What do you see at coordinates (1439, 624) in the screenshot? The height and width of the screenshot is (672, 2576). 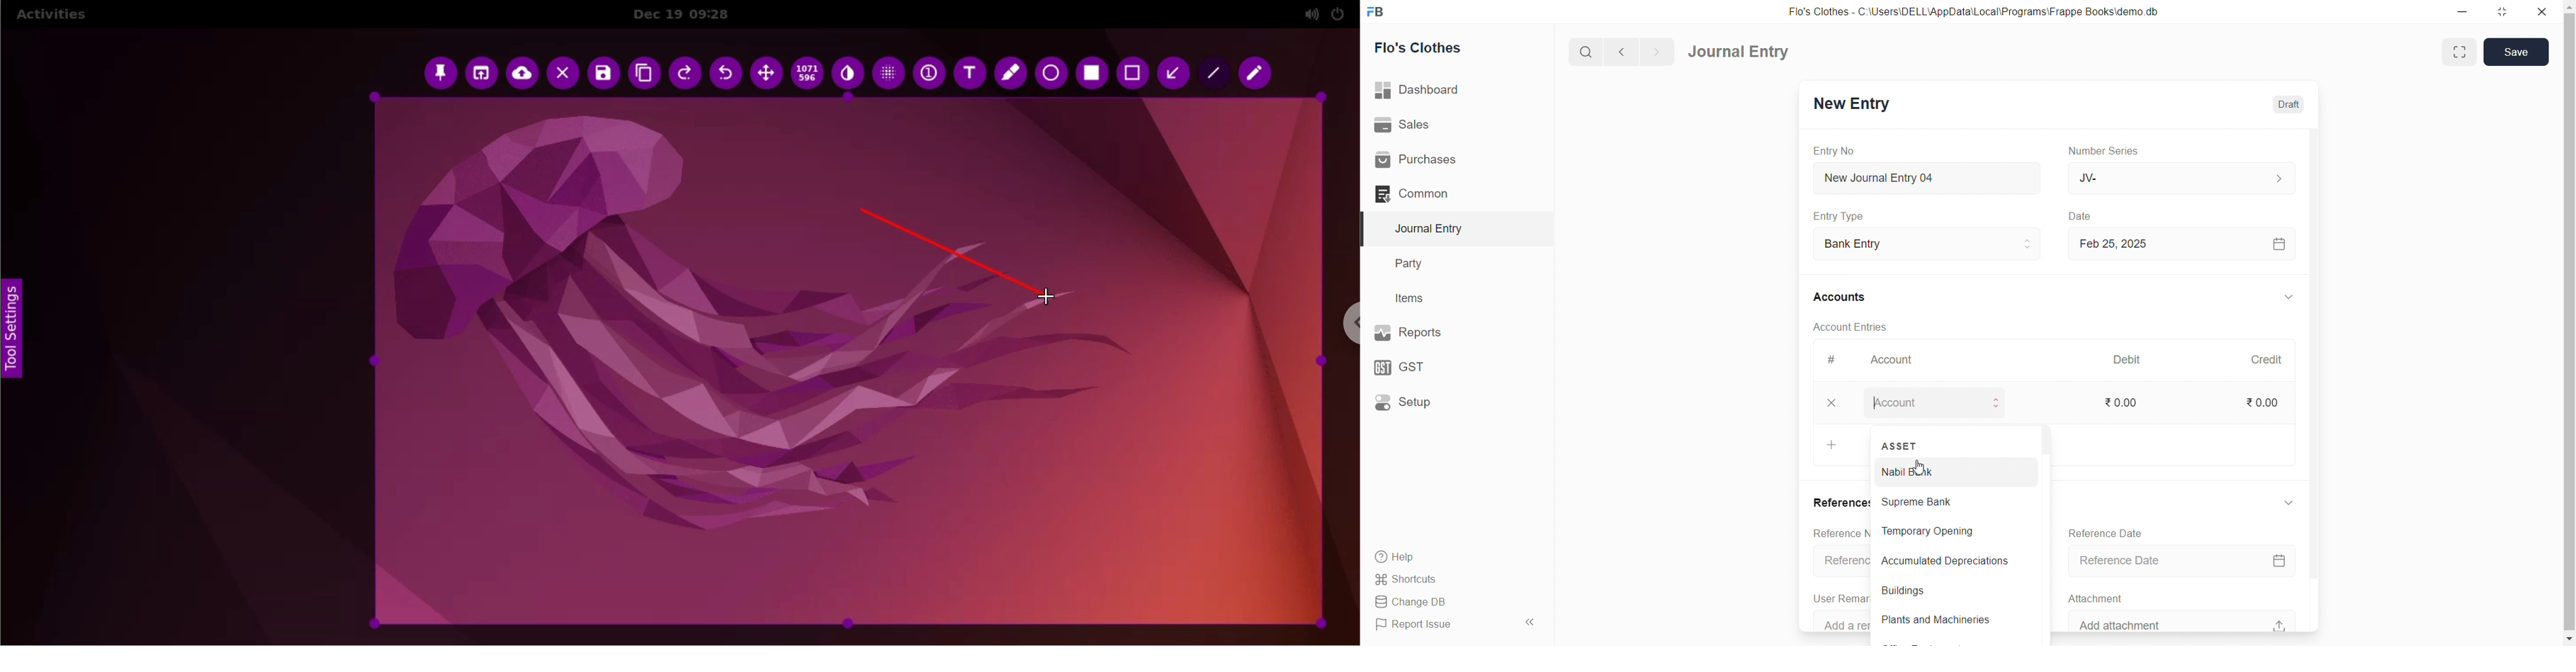 I see `Report Issue` at bounding box center [1439, 624].